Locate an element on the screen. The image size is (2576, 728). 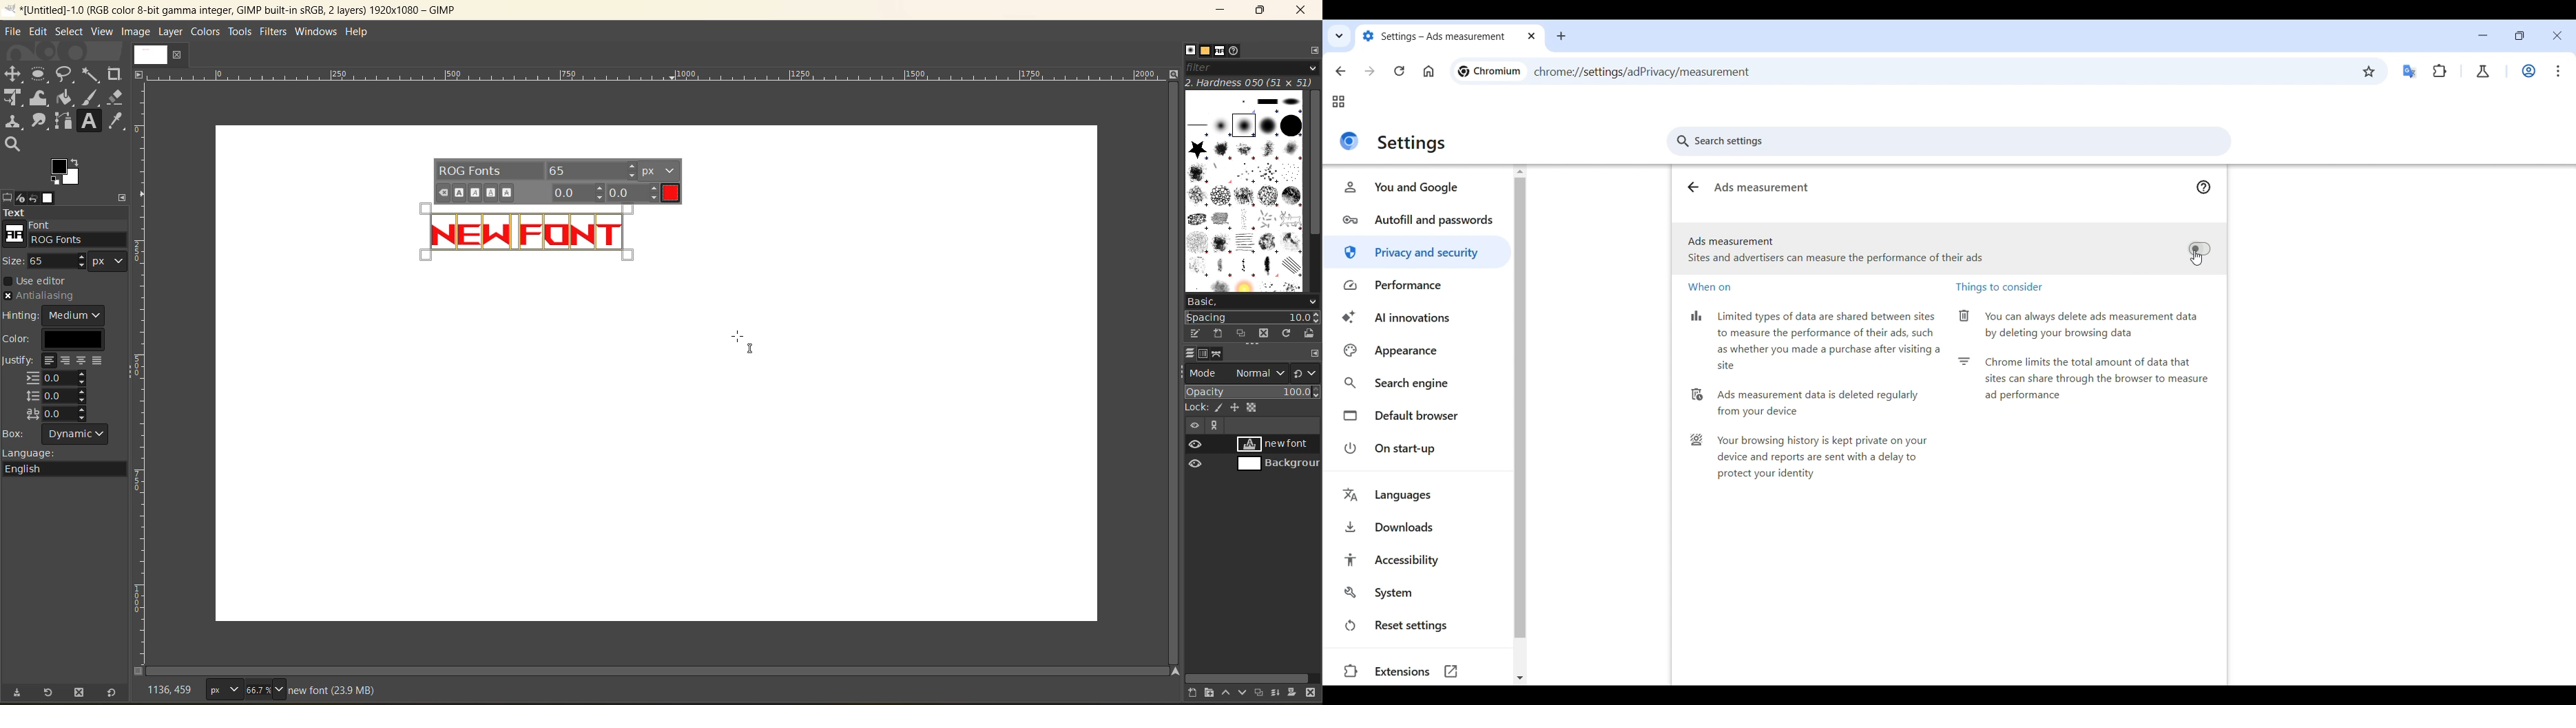
paths is located at coordinates (1218, 354).